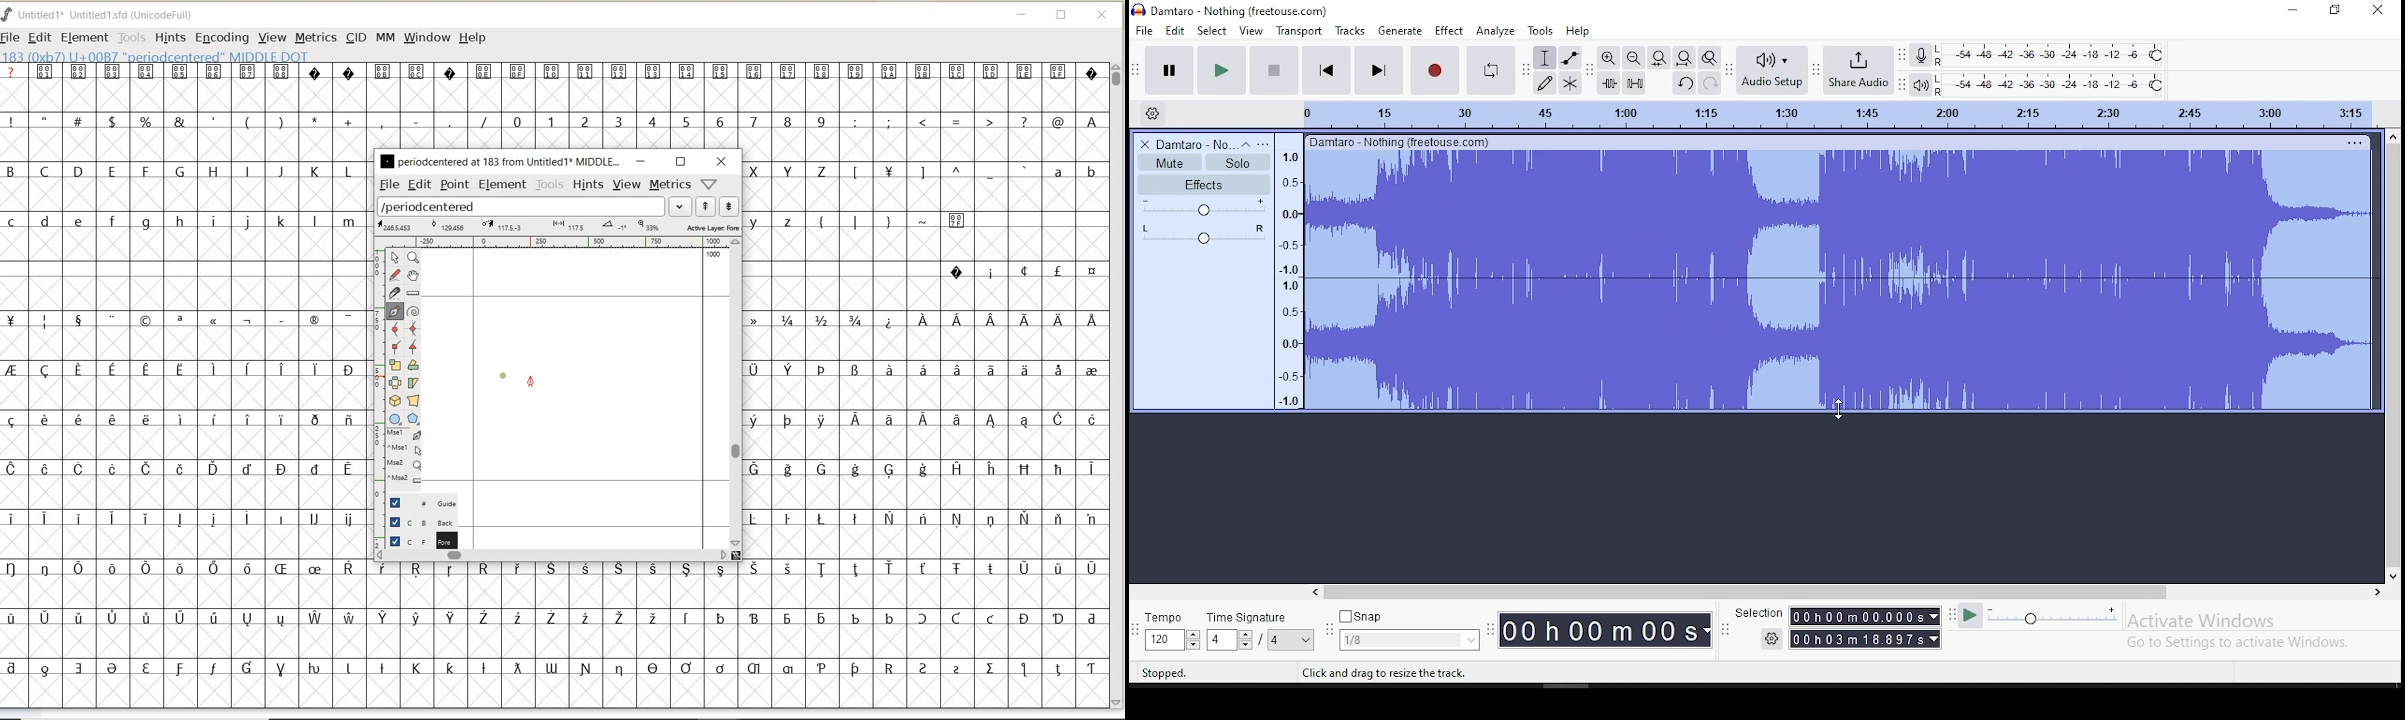 This screenshot has height=728, width=2408. I want to click on skip to end, so click(1377, 70).